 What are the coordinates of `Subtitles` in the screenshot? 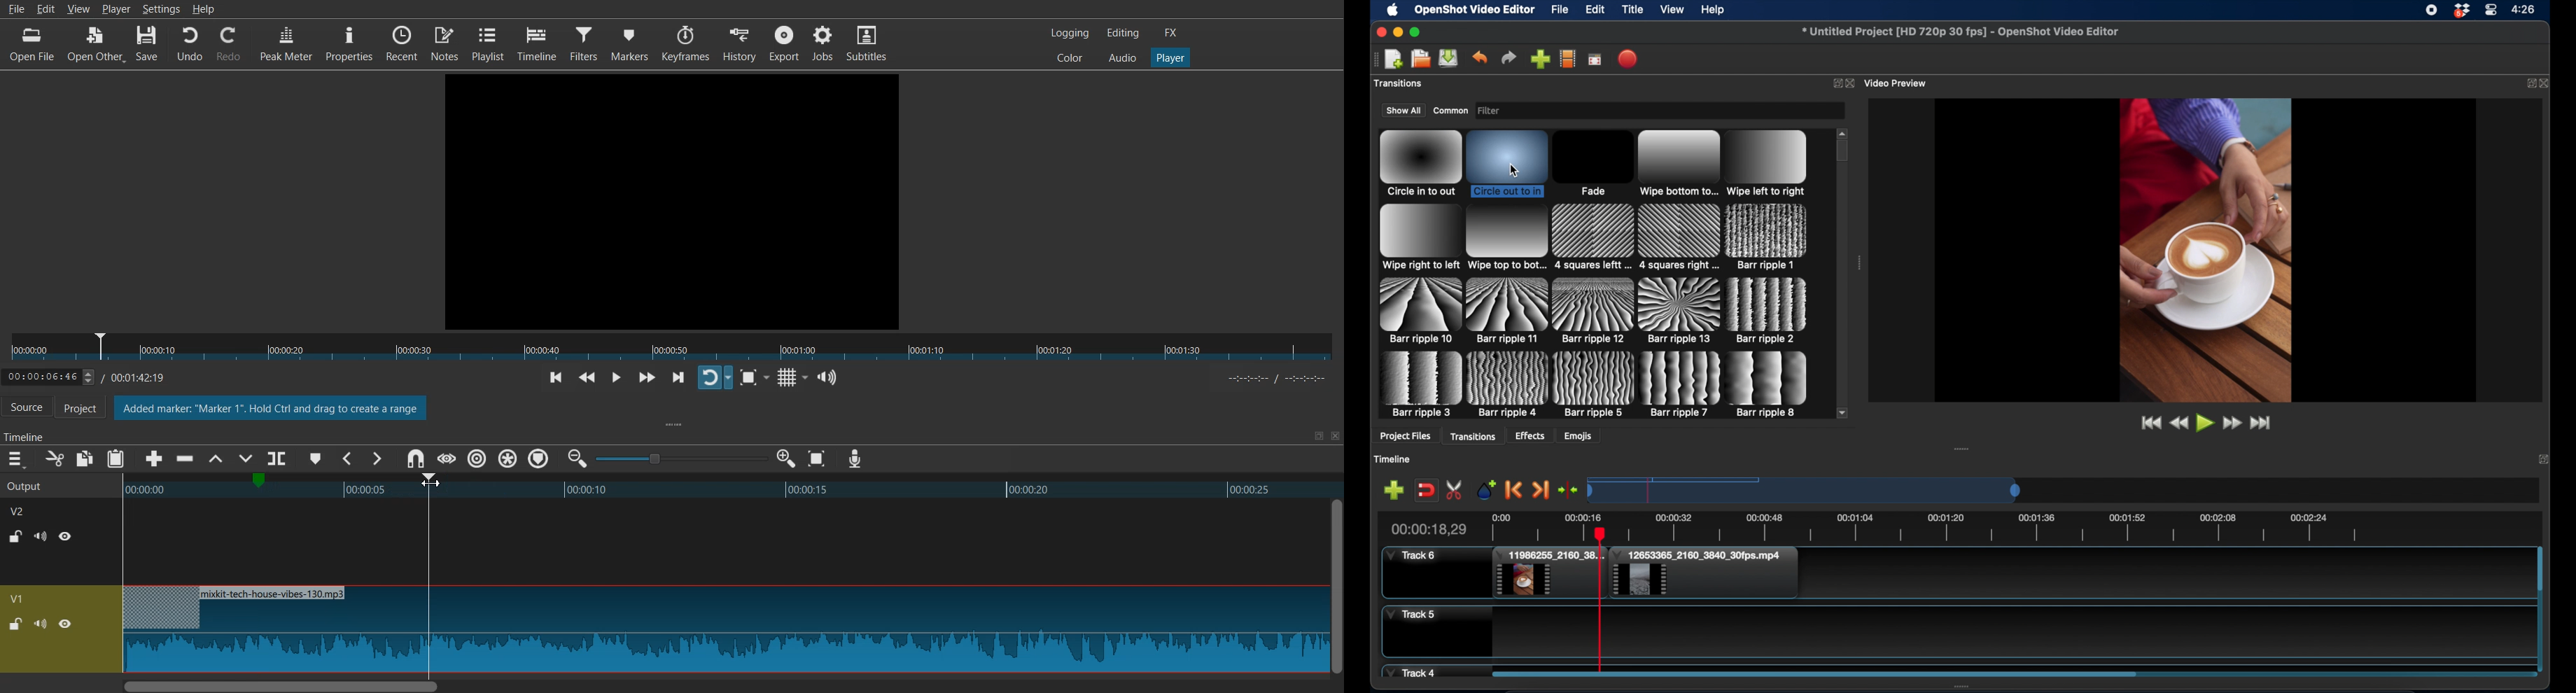 It's located at (867, 42).